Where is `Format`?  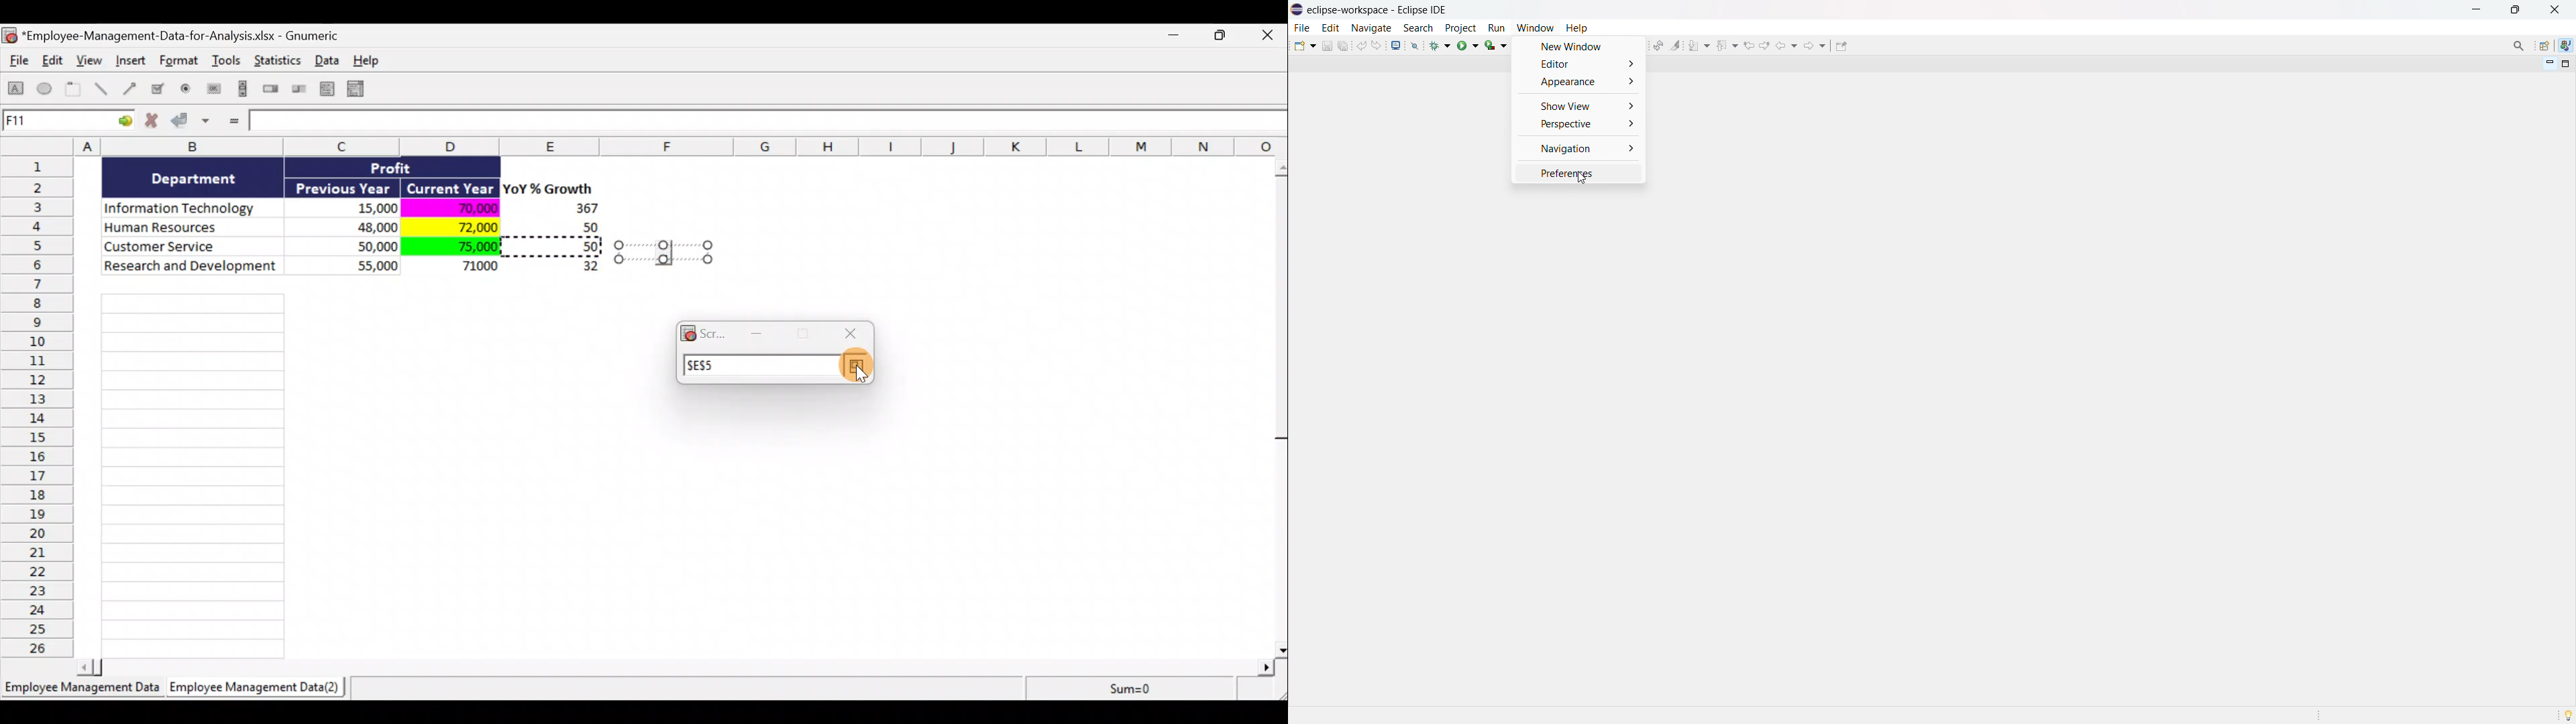
Format is located at coordinates (180, 63).